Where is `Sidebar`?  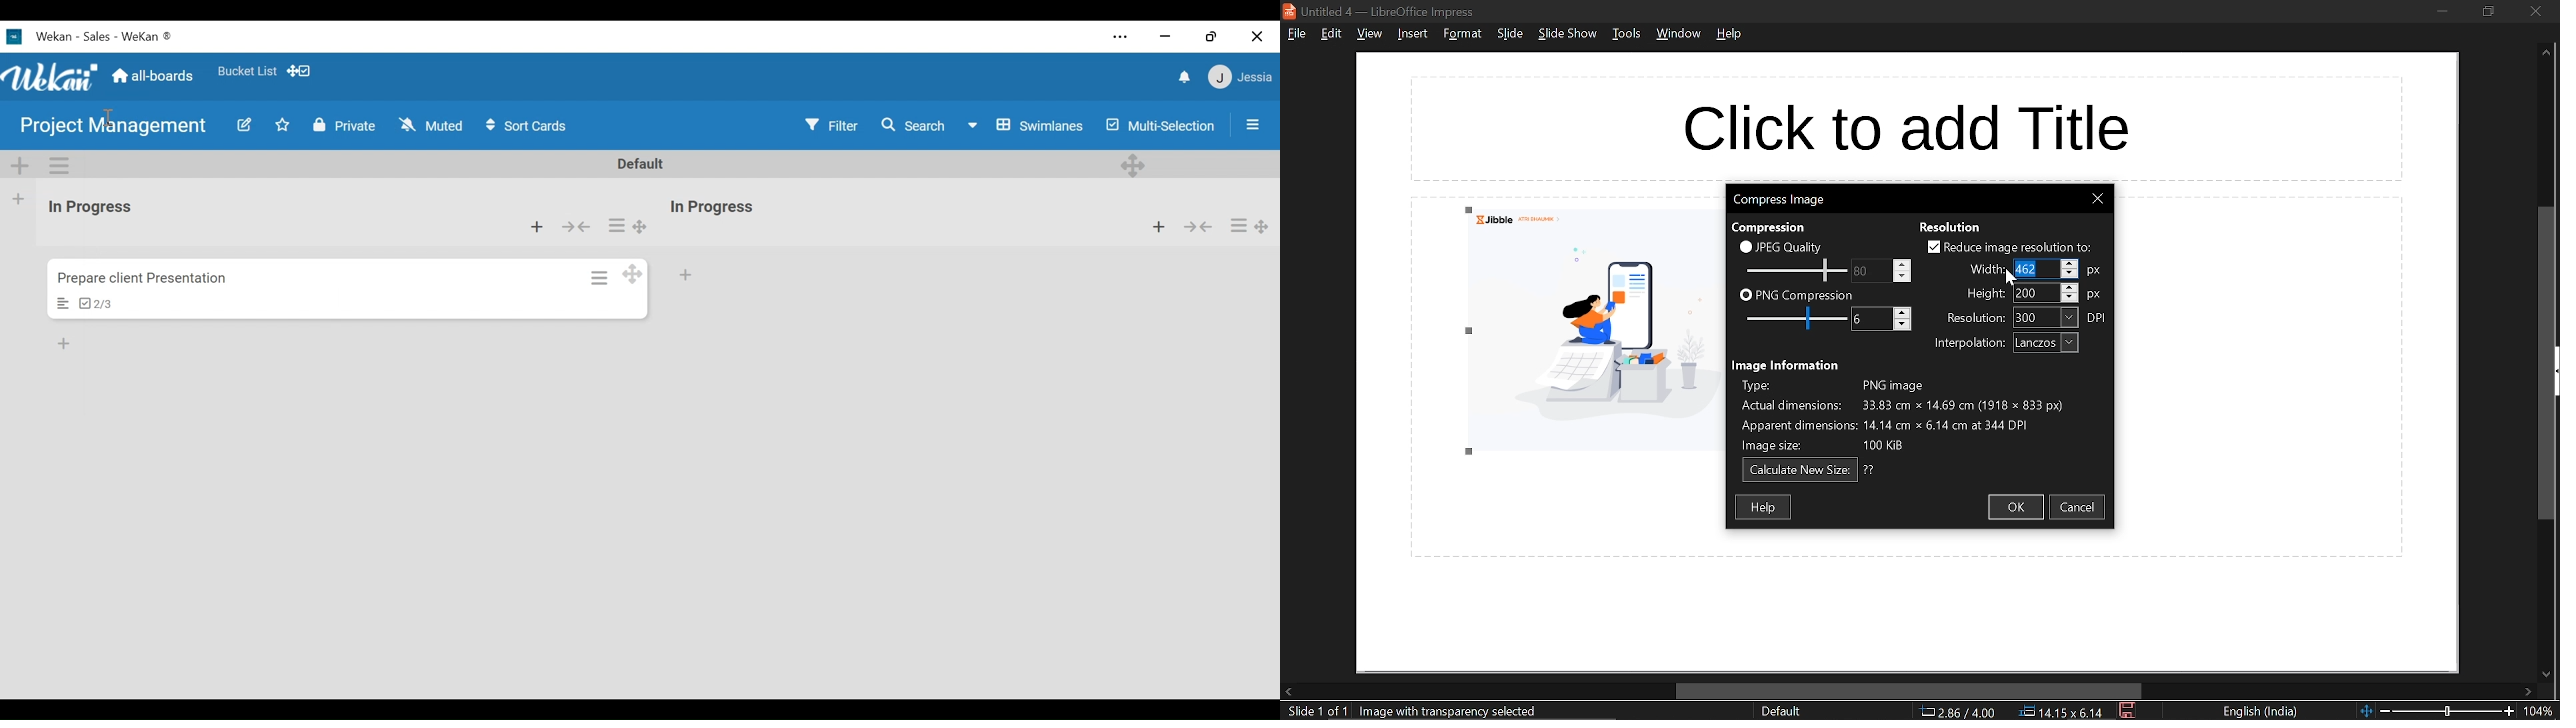 Sidebar is located at coordinates (1251, 125).